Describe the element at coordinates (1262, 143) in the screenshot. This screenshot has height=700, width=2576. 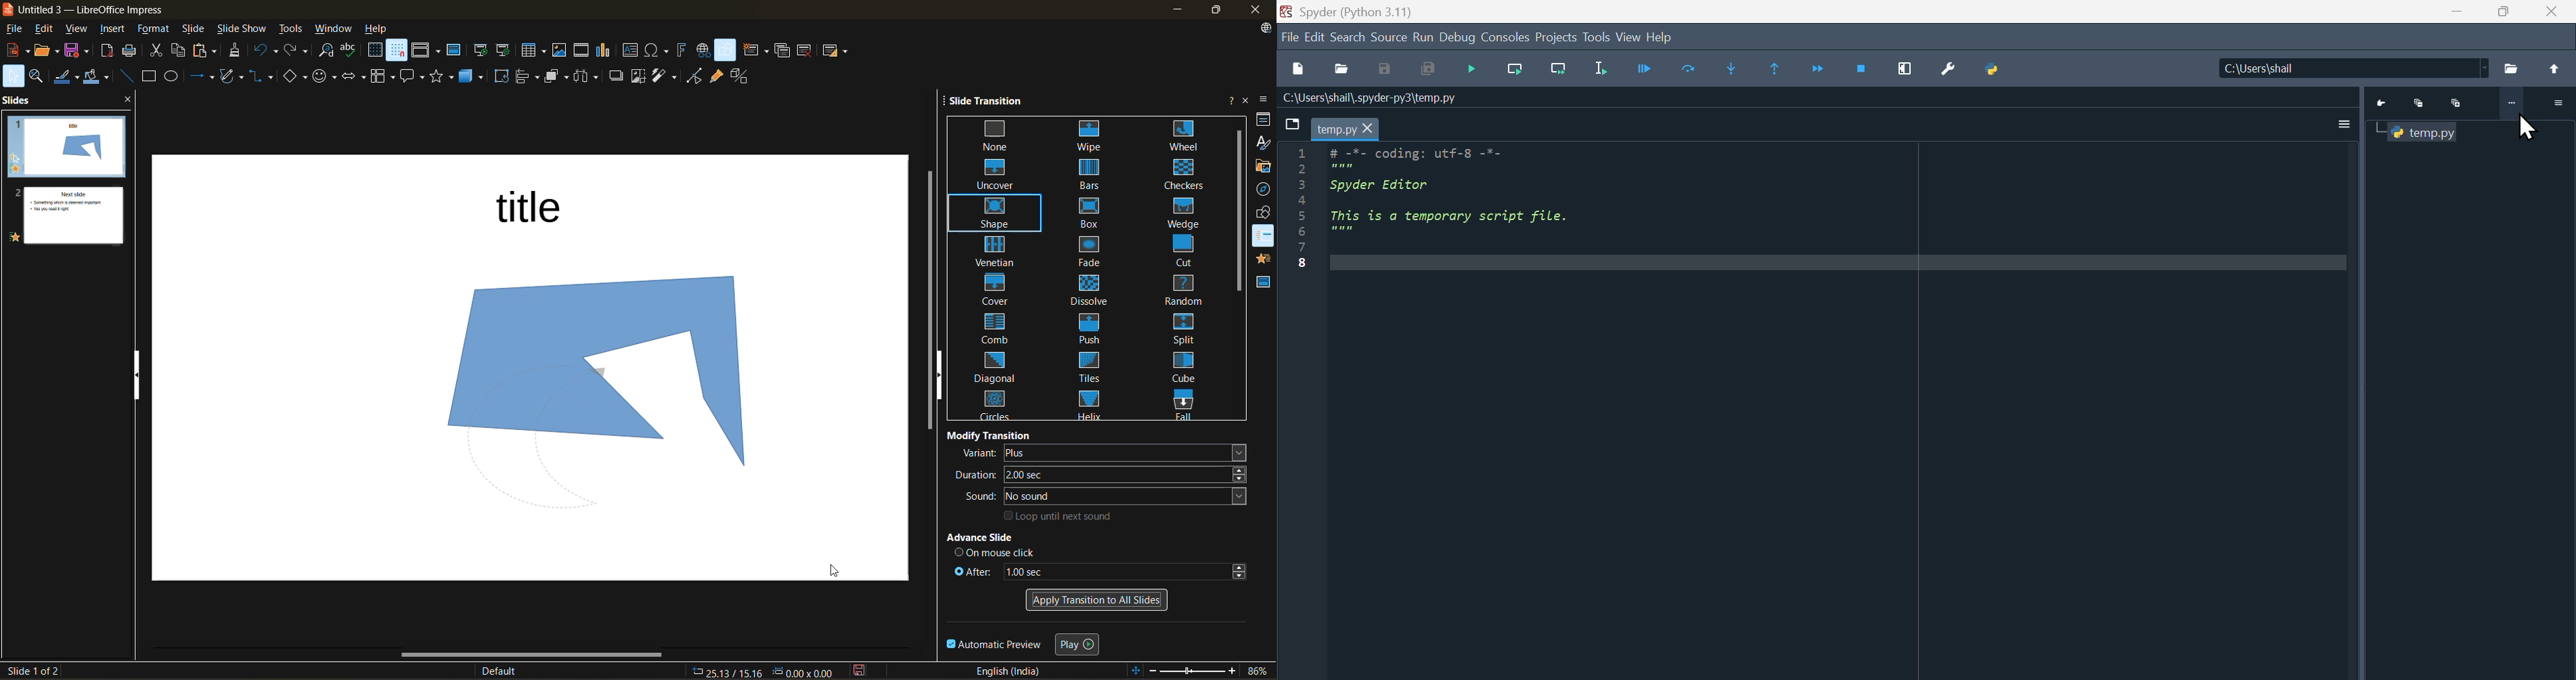
I see `styles` at that location.